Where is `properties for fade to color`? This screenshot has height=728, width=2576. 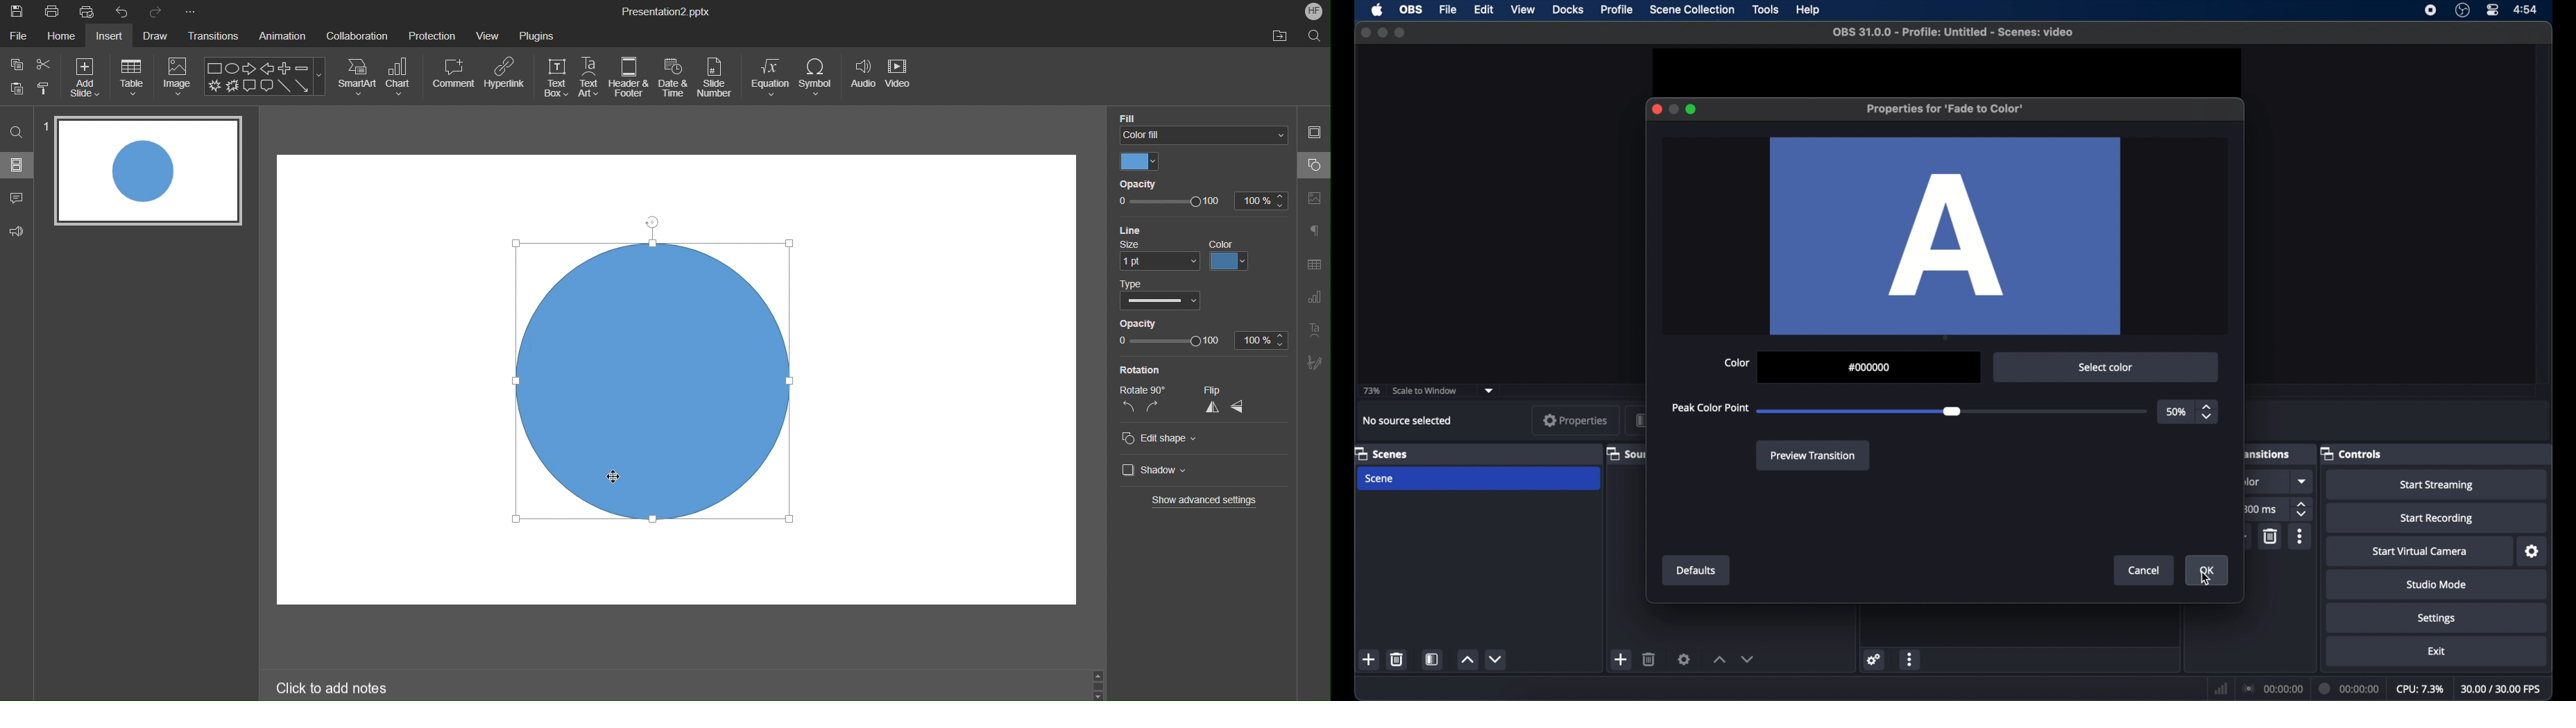 properties for fade to color is located at coordinates (1944, 108).